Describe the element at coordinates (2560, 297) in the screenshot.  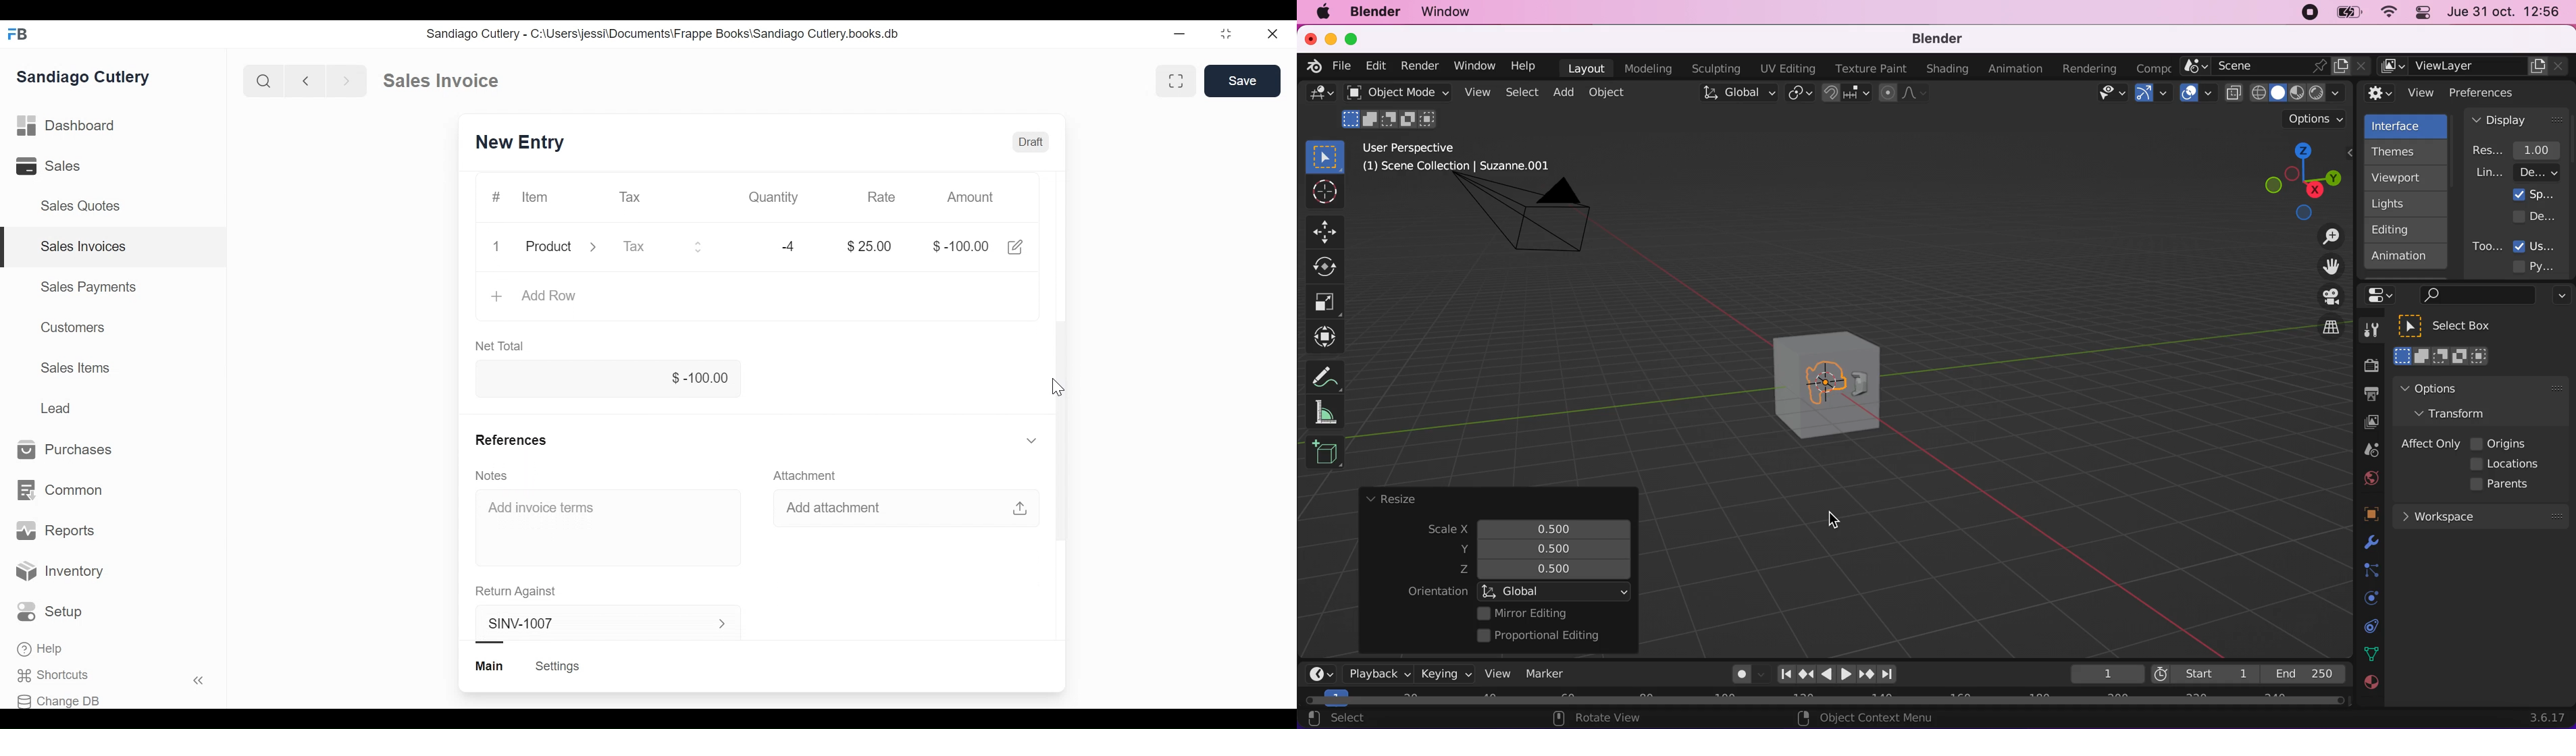
I see `options` at that location.